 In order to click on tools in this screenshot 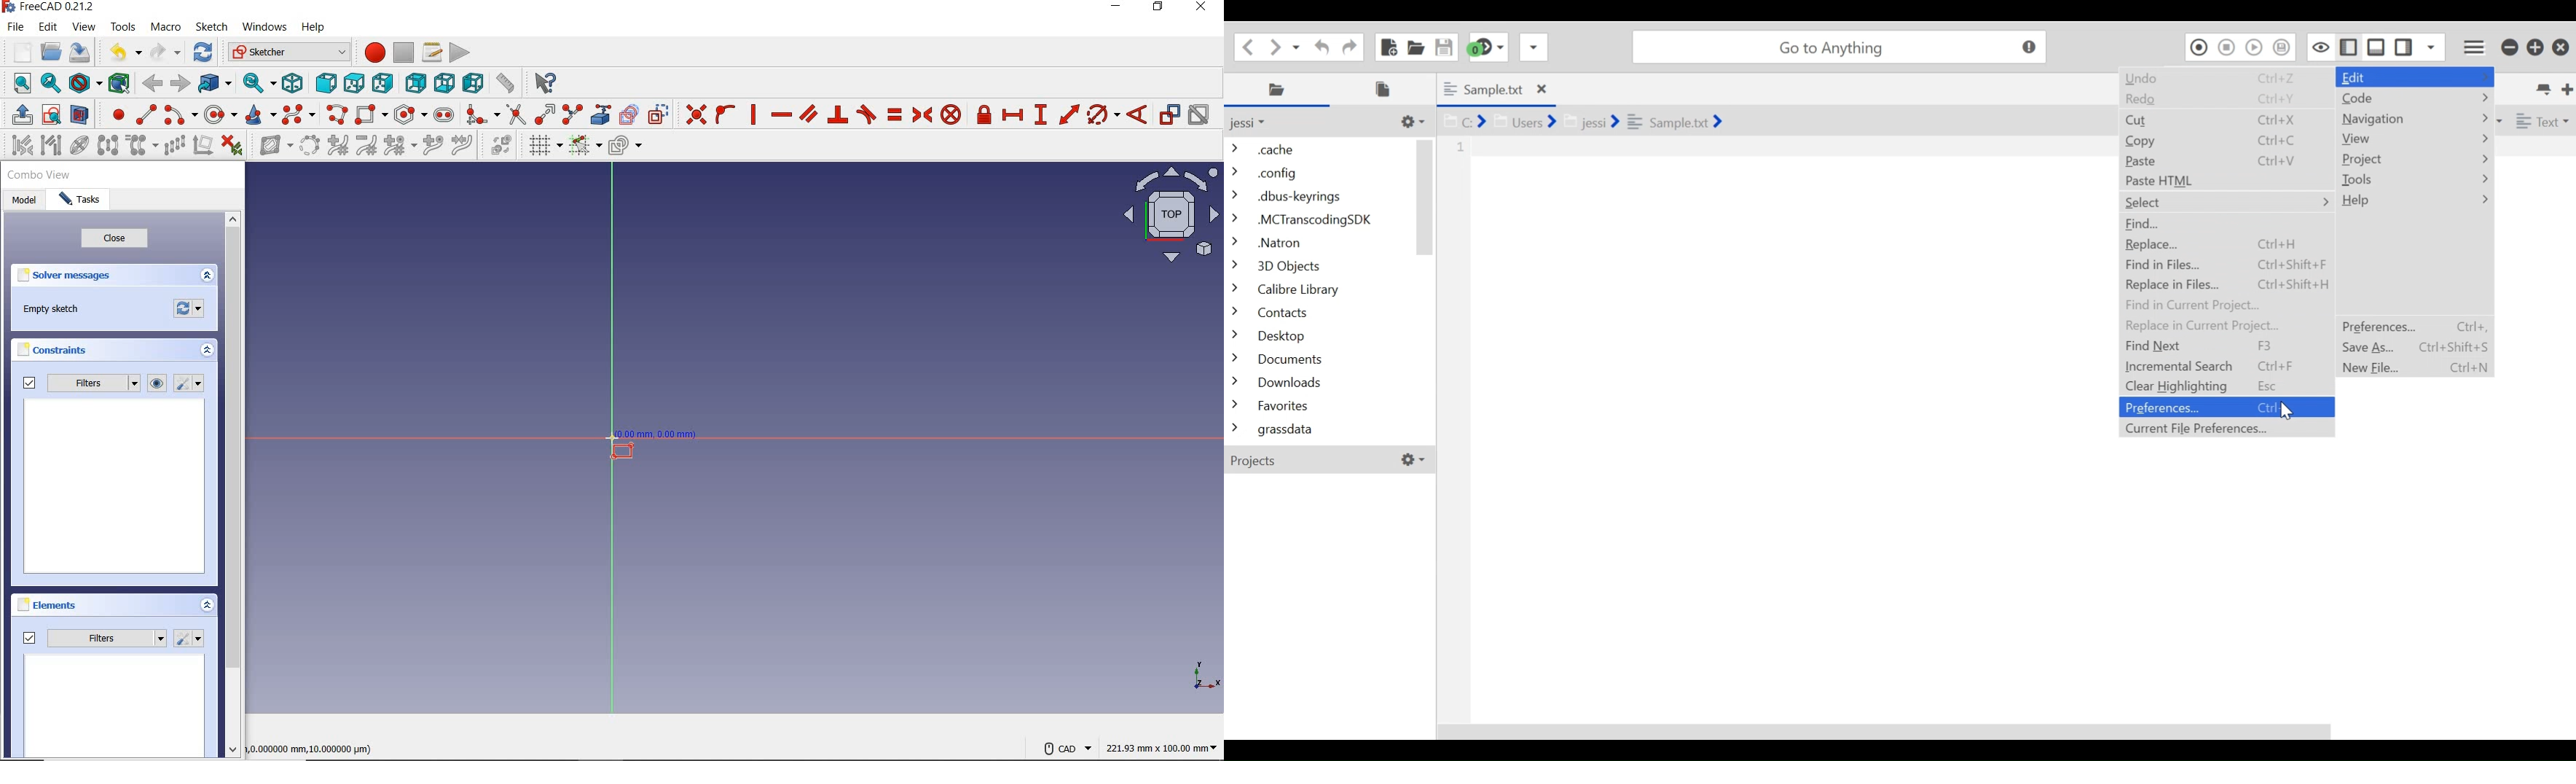, I will do `click(123, 28)`.